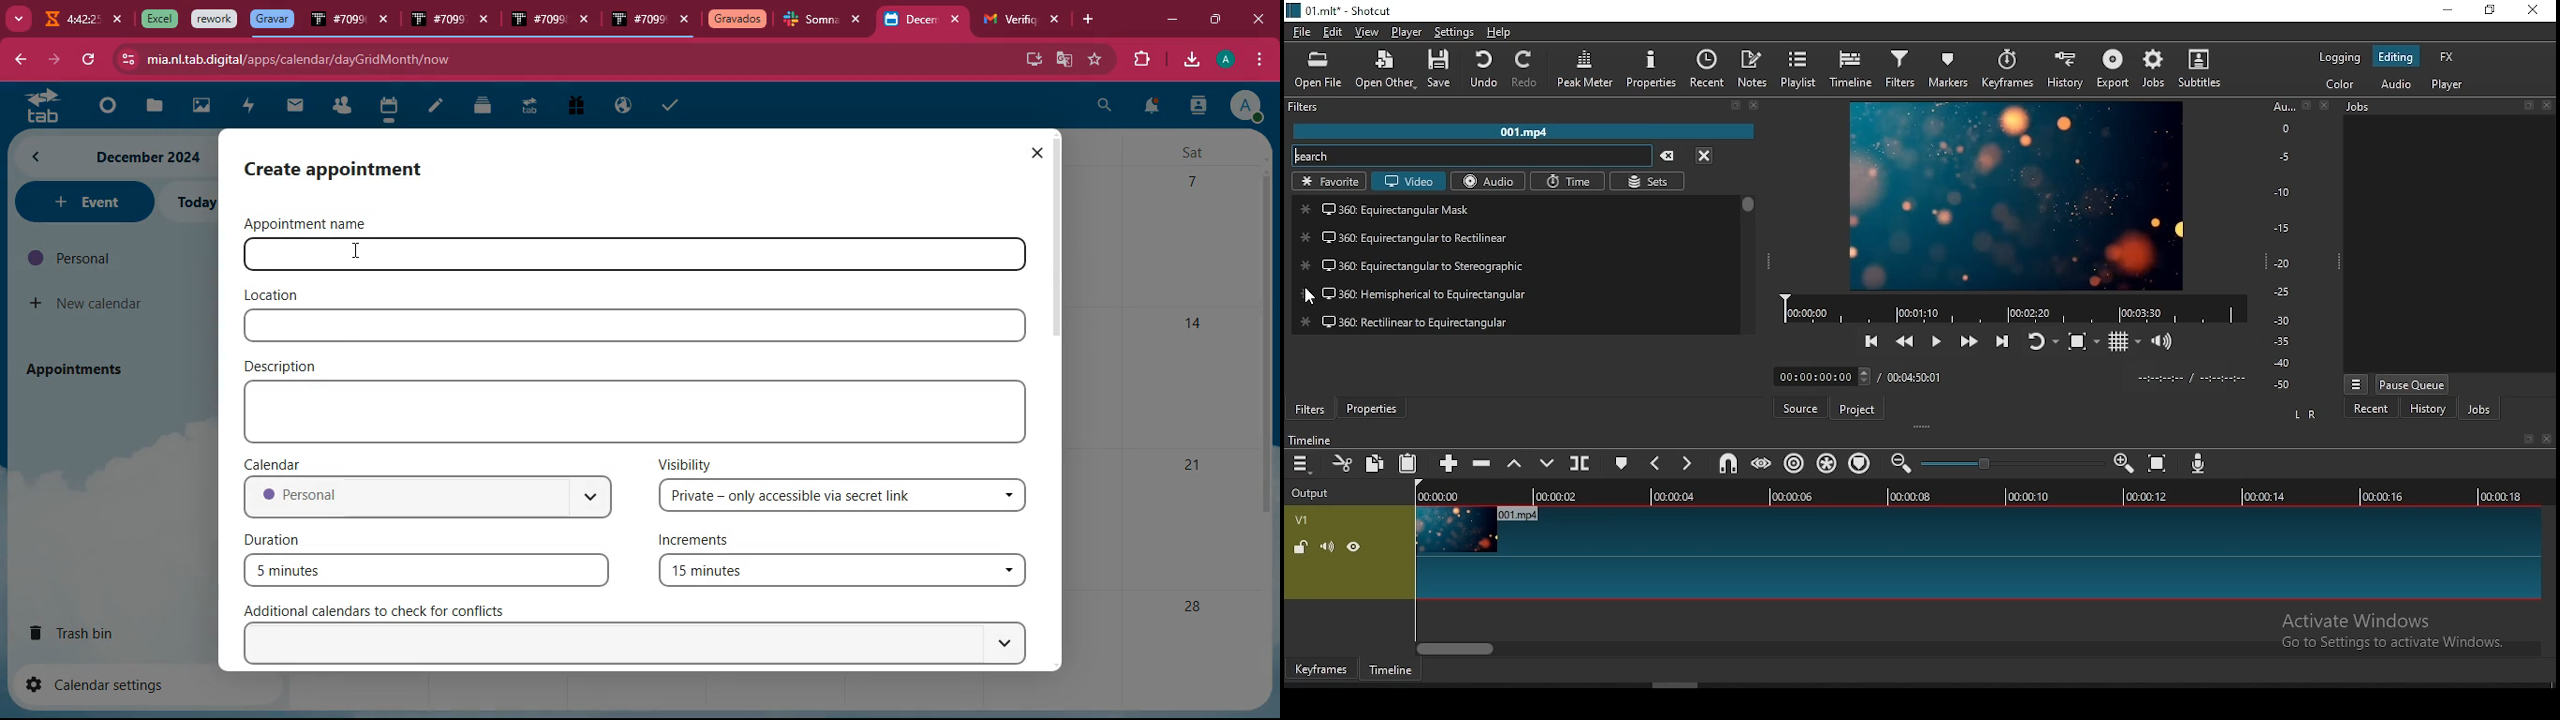 This screenshot has height=728, width=2576. What do you see at coordinates (1340, 10) in the screenshot?
I see `01.mlt - Shortcut` at bounding box center [1340, 10].